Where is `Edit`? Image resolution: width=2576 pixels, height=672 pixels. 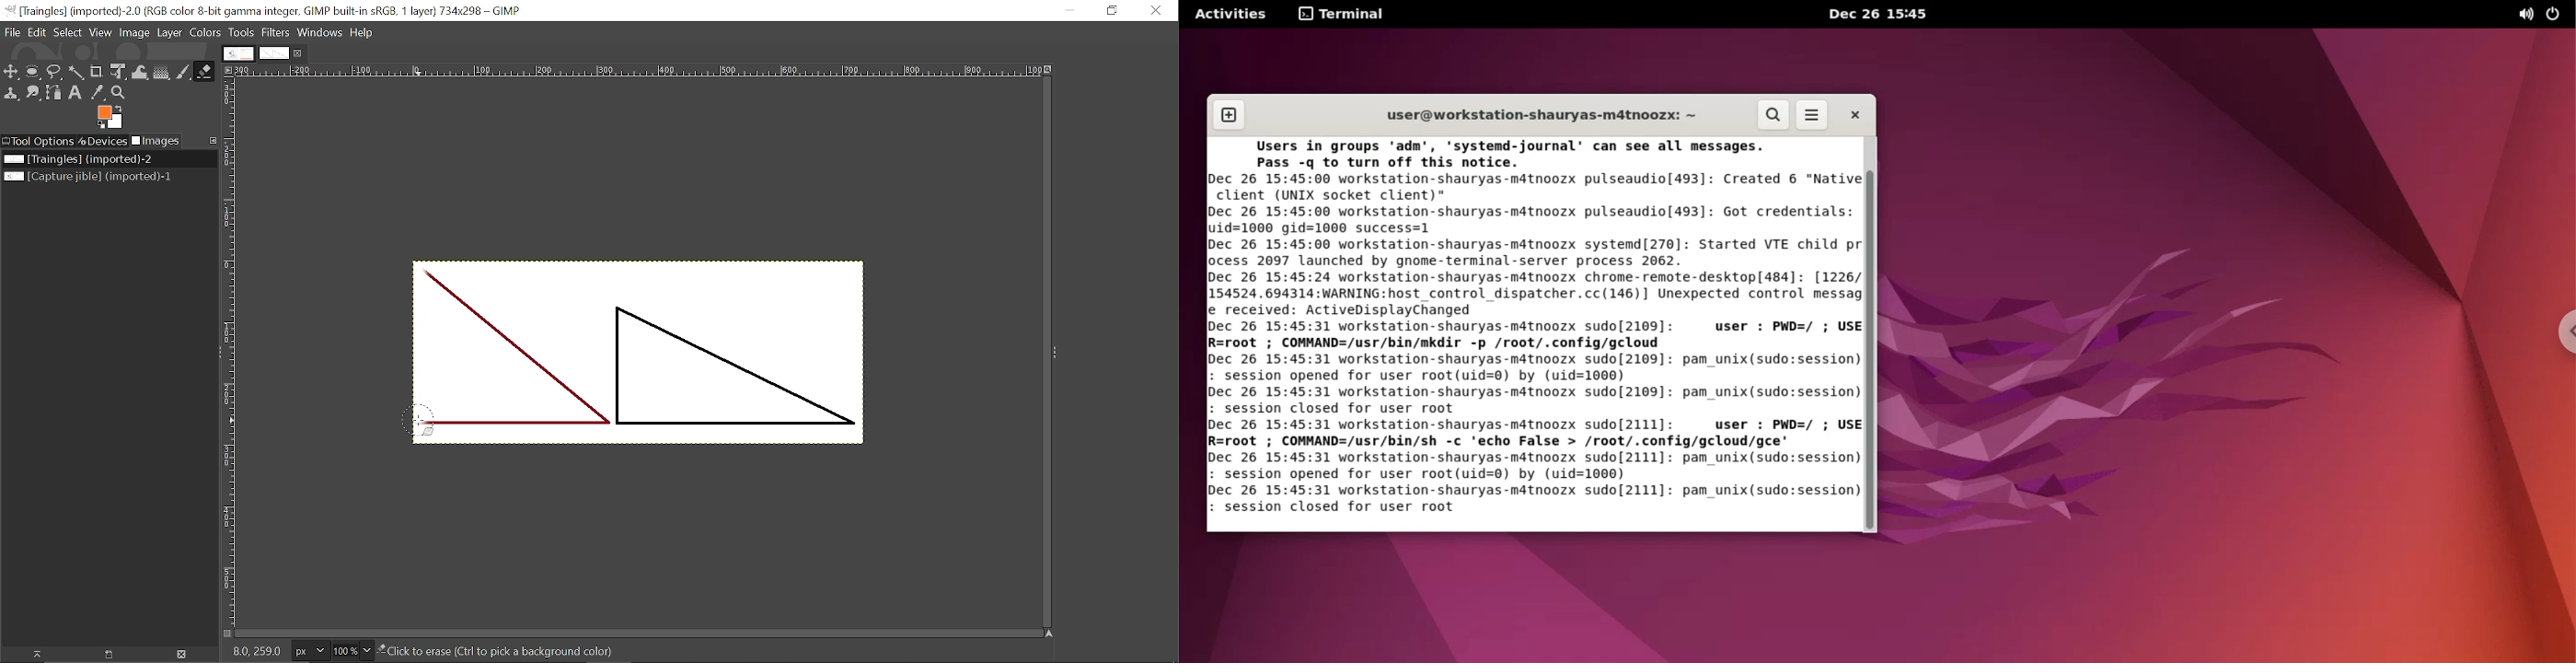 Edit is located at coordinates (36, 31).